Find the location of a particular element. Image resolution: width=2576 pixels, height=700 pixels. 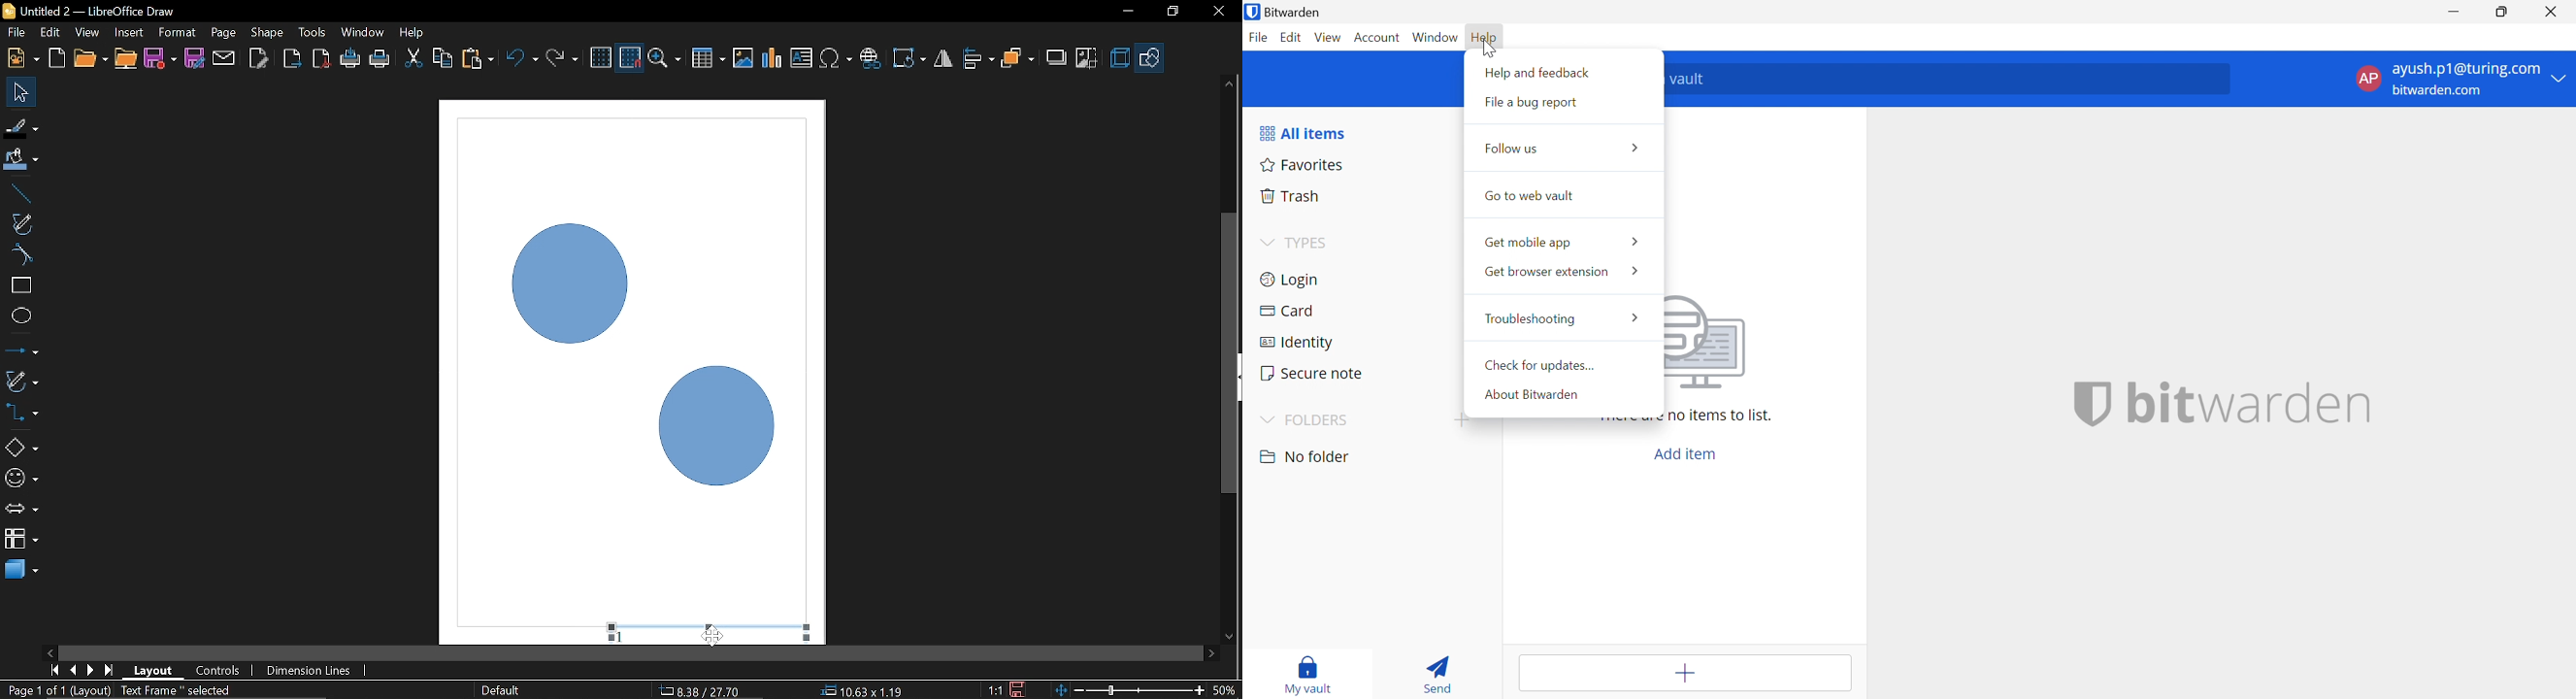

flip is located at coordinates (944, 60).